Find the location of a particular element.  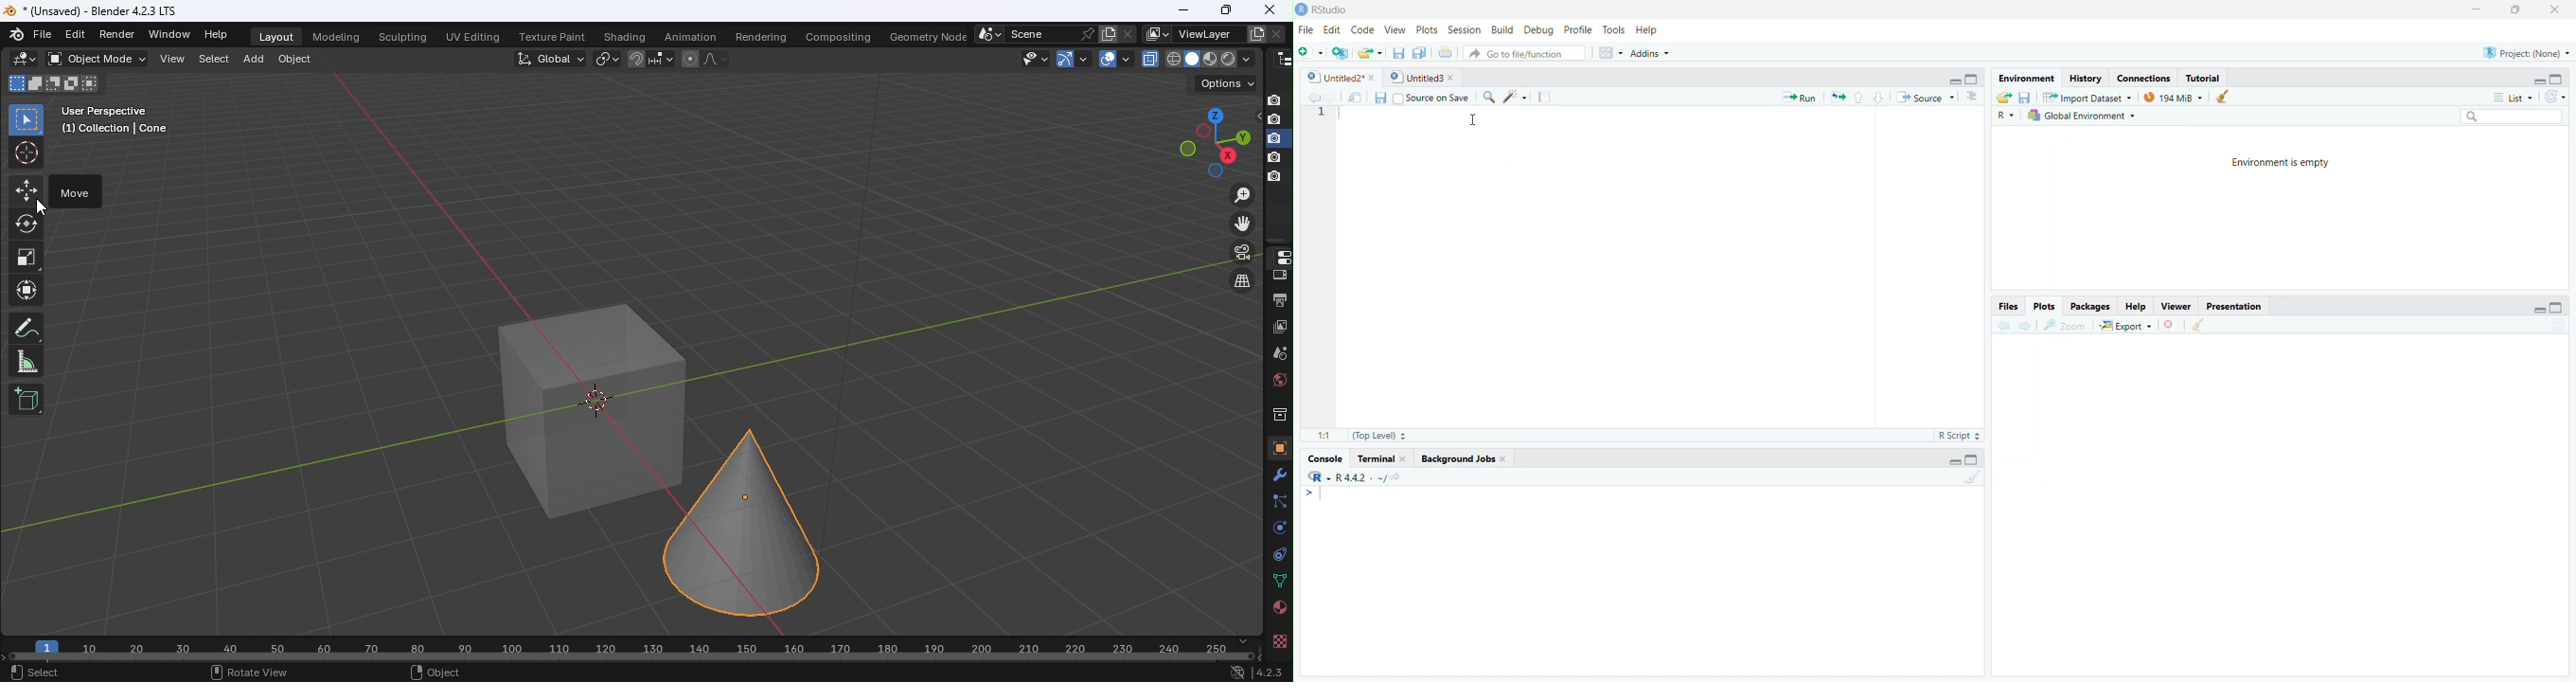

Maximize is located at coordinates (2558, 305).